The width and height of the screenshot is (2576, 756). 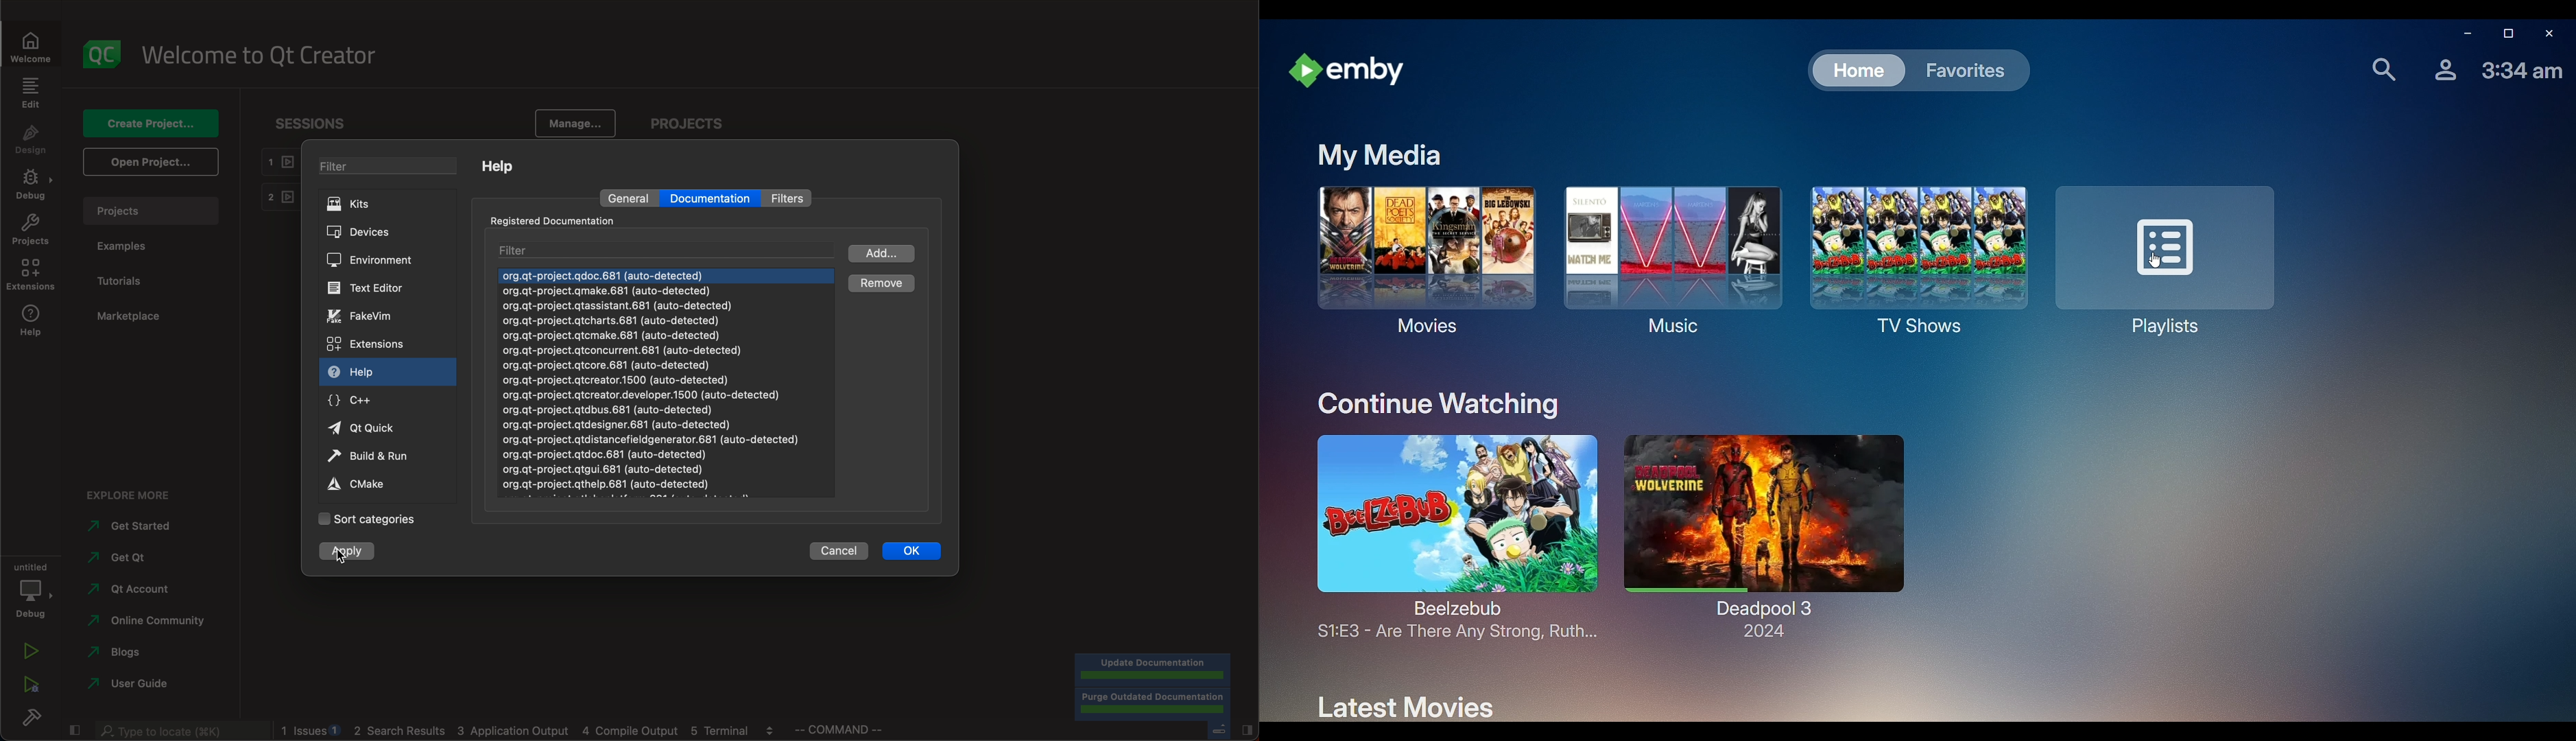 I want to click on text, so click(x=375, y=288).